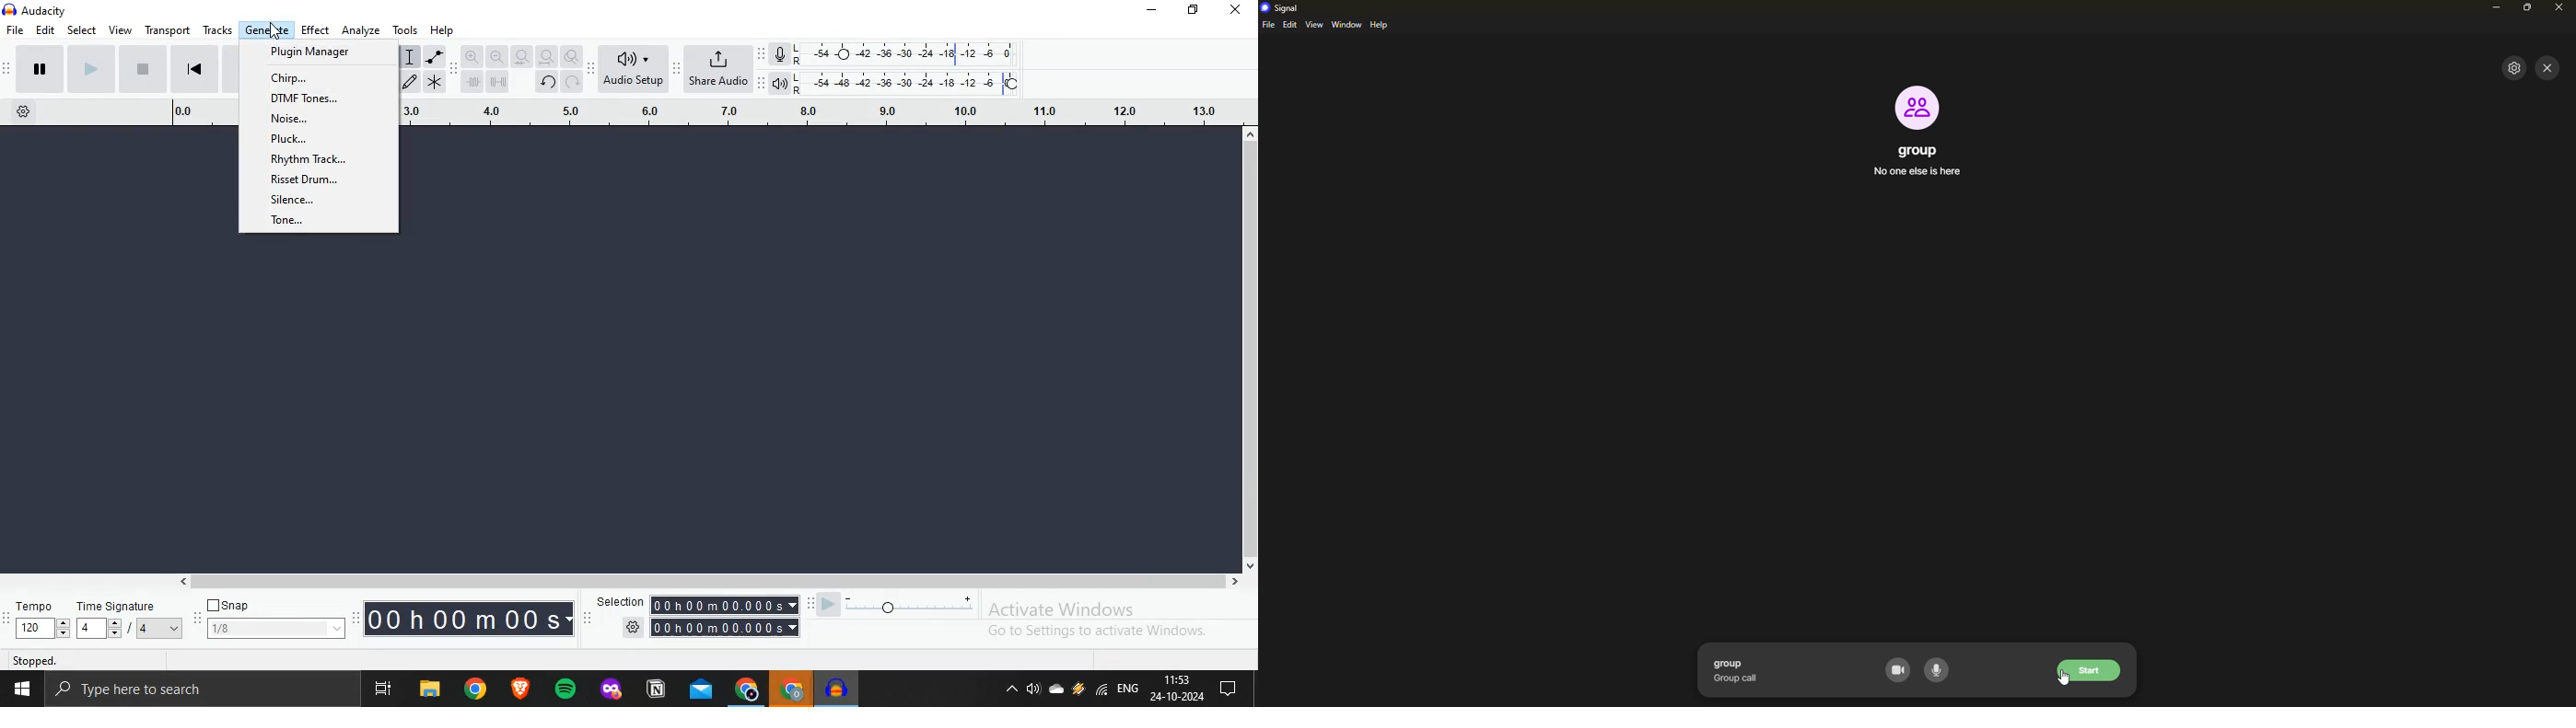  I want to click on Chat, so click(1237, 690).